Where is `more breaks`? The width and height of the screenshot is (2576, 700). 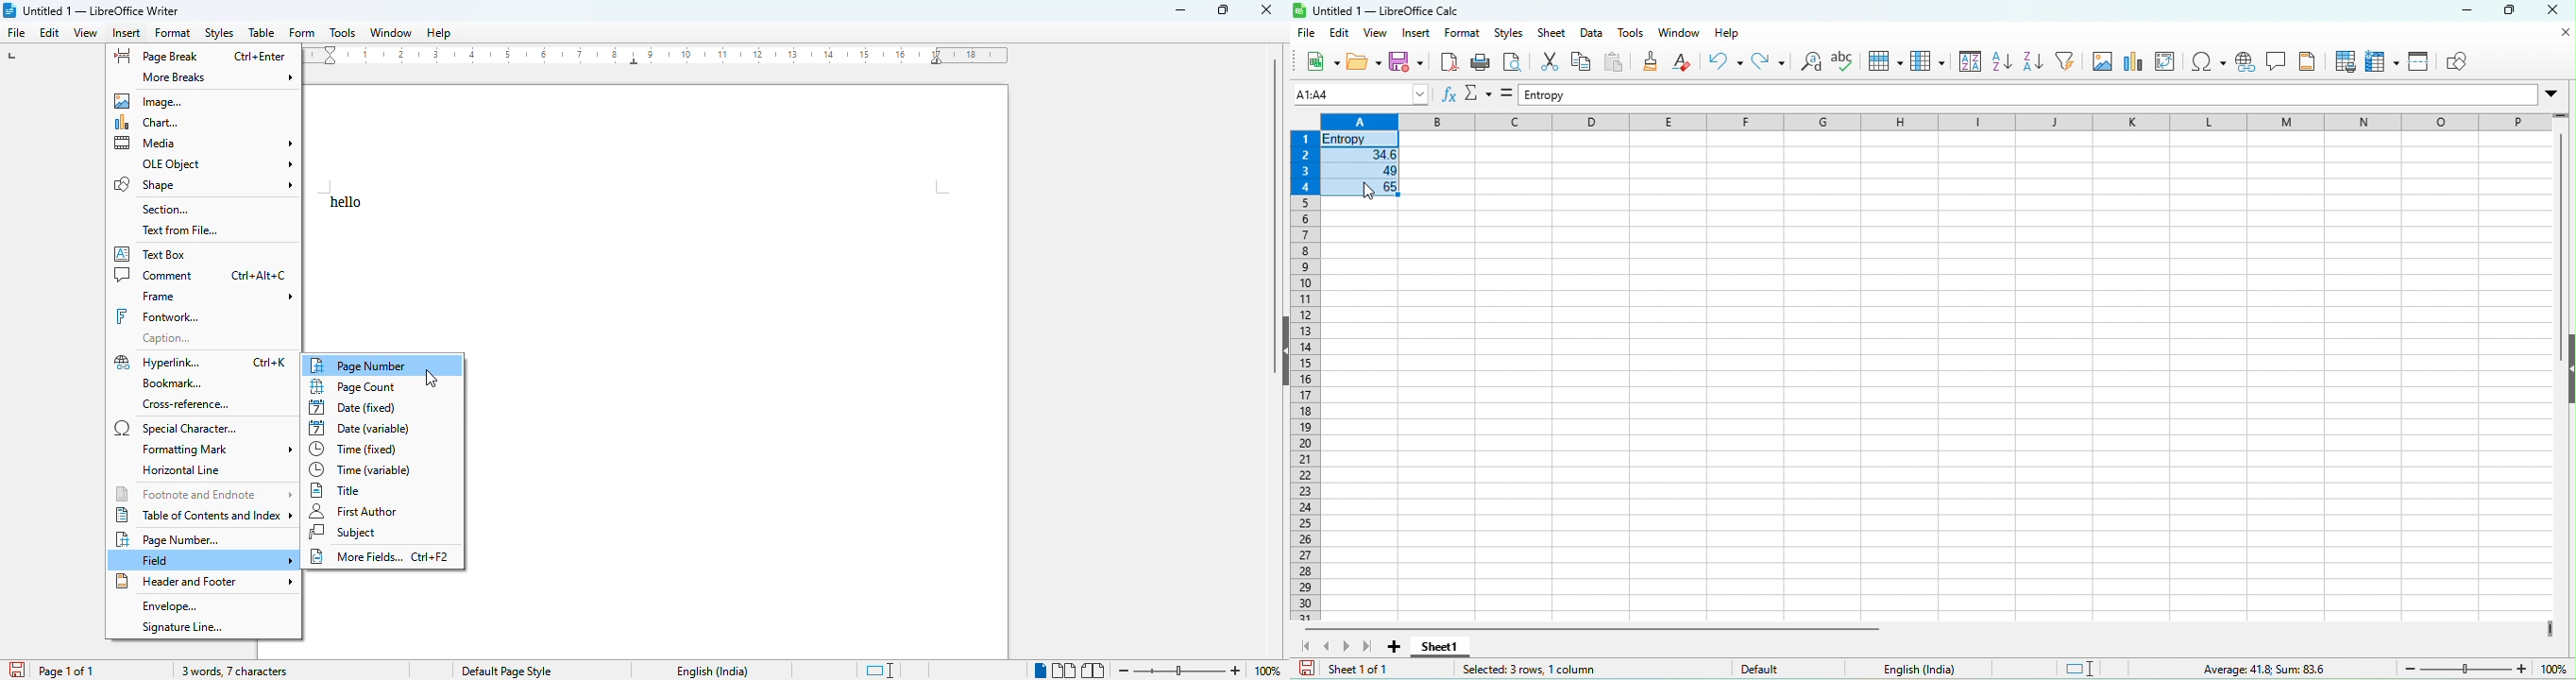 more breaks is located at coordinates (217, 76).